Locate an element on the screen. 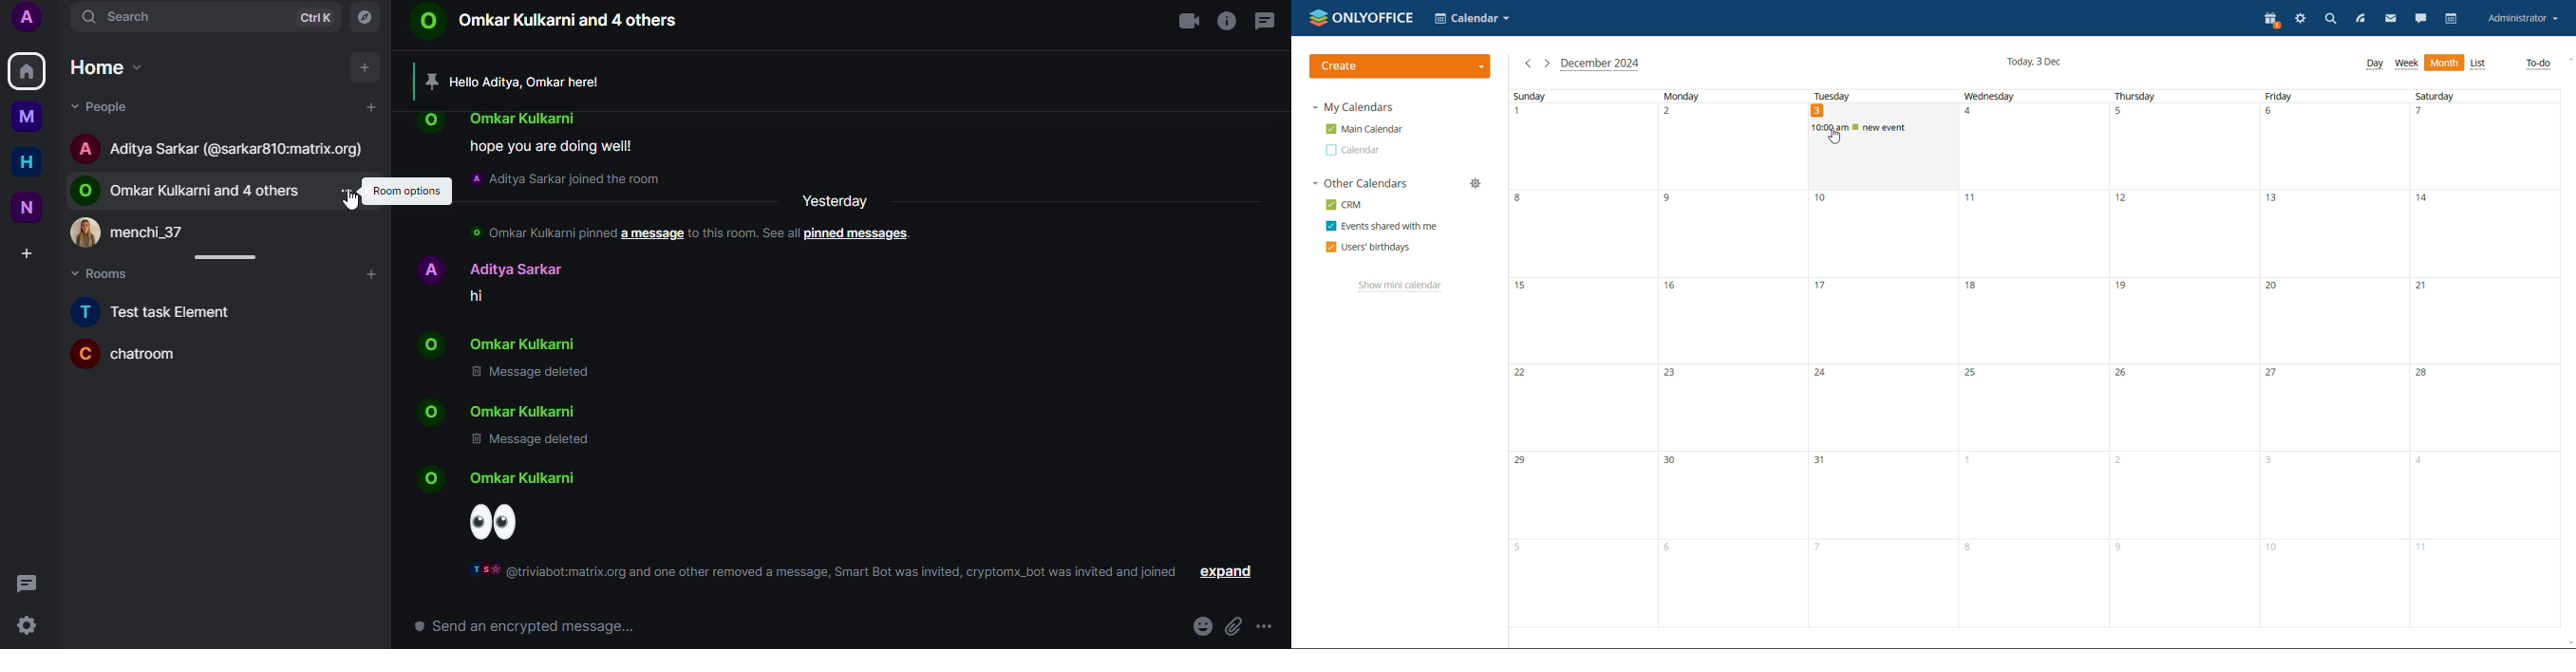 This screenshot has width=2576, height=672. message is located at coordinates (1267, 21).